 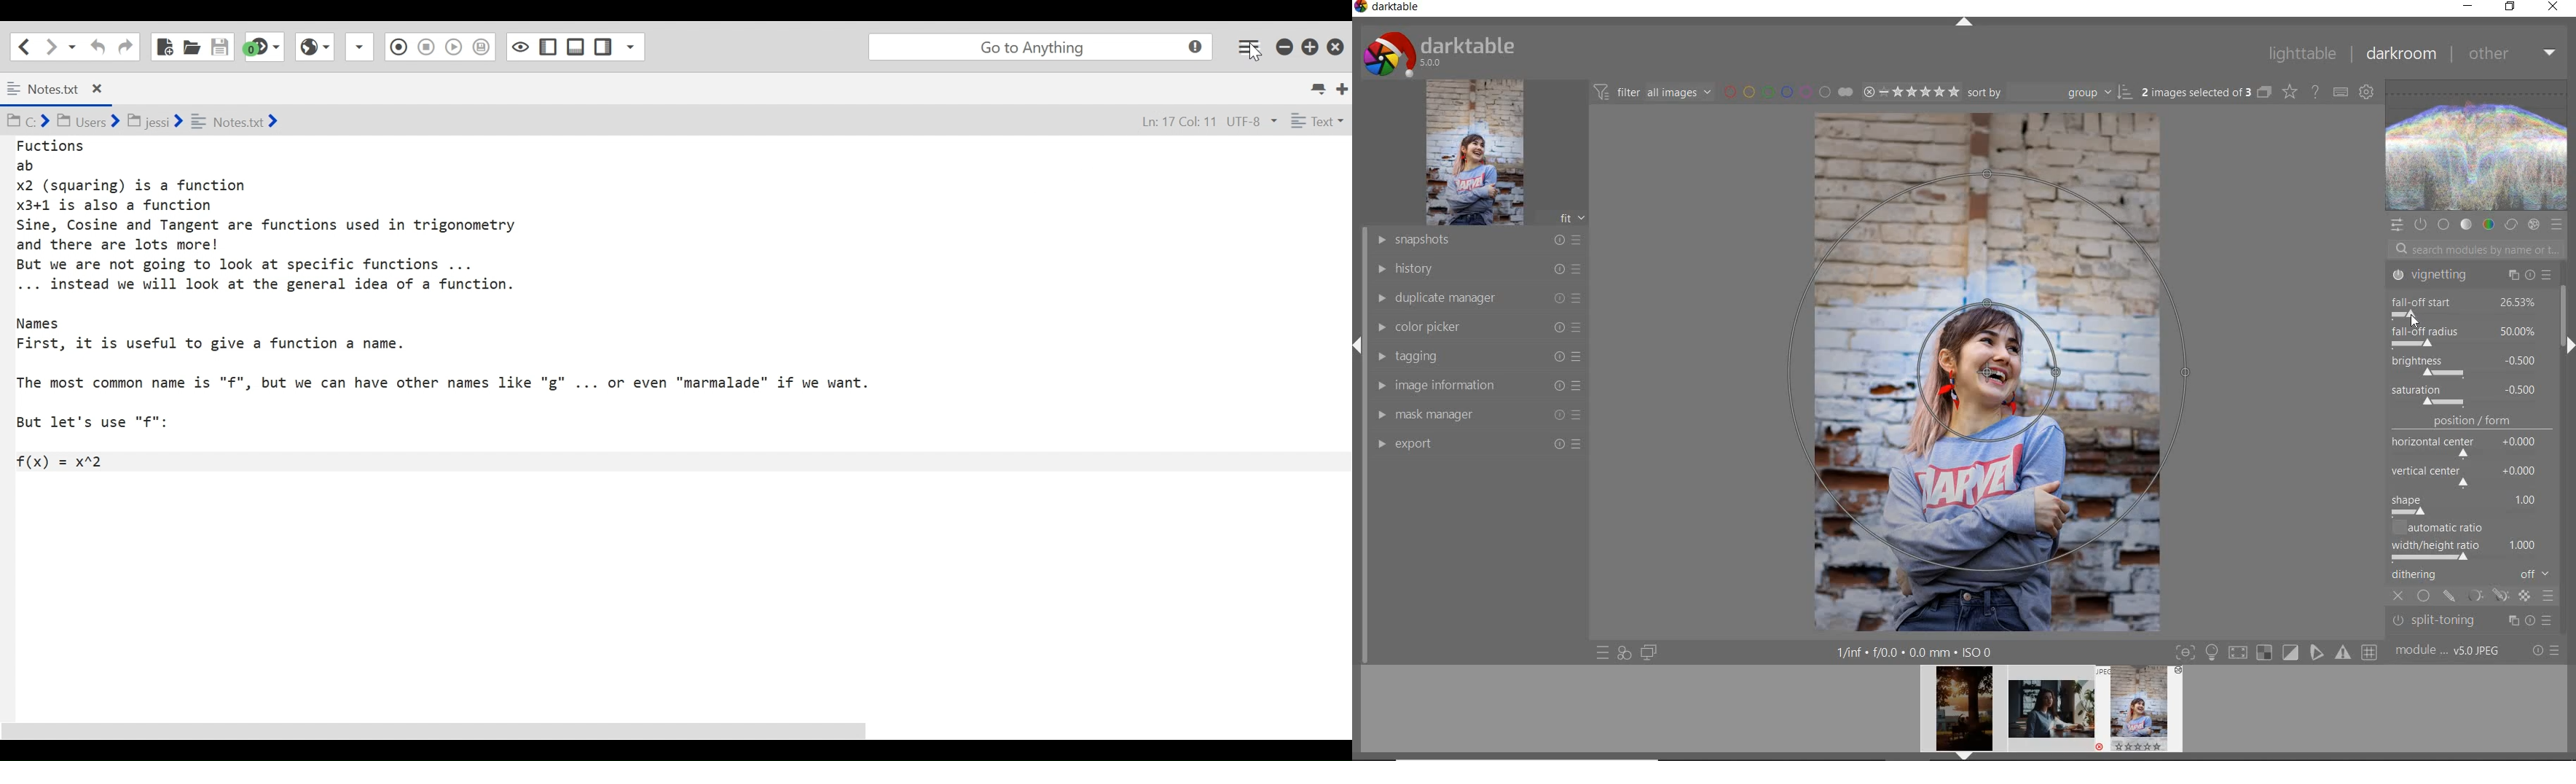 I want to click on system name, so click(x=1388, y=9).